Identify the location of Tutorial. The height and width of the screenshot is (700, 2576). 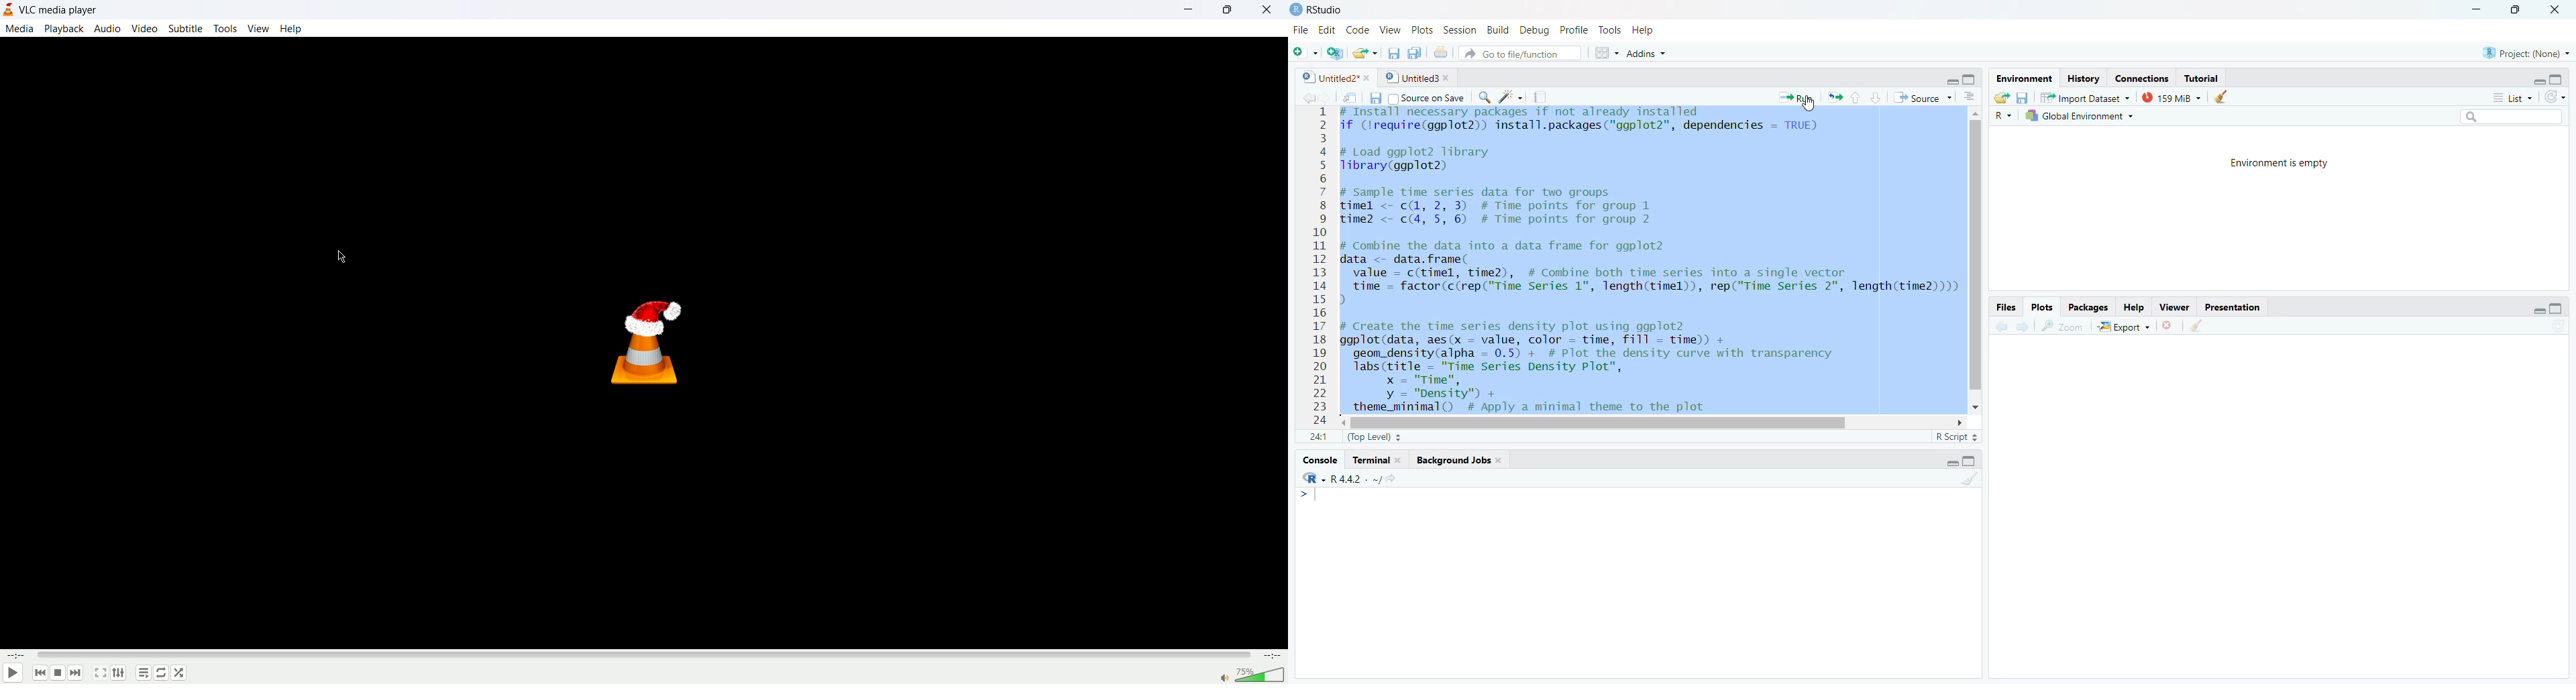
(2202, 78).